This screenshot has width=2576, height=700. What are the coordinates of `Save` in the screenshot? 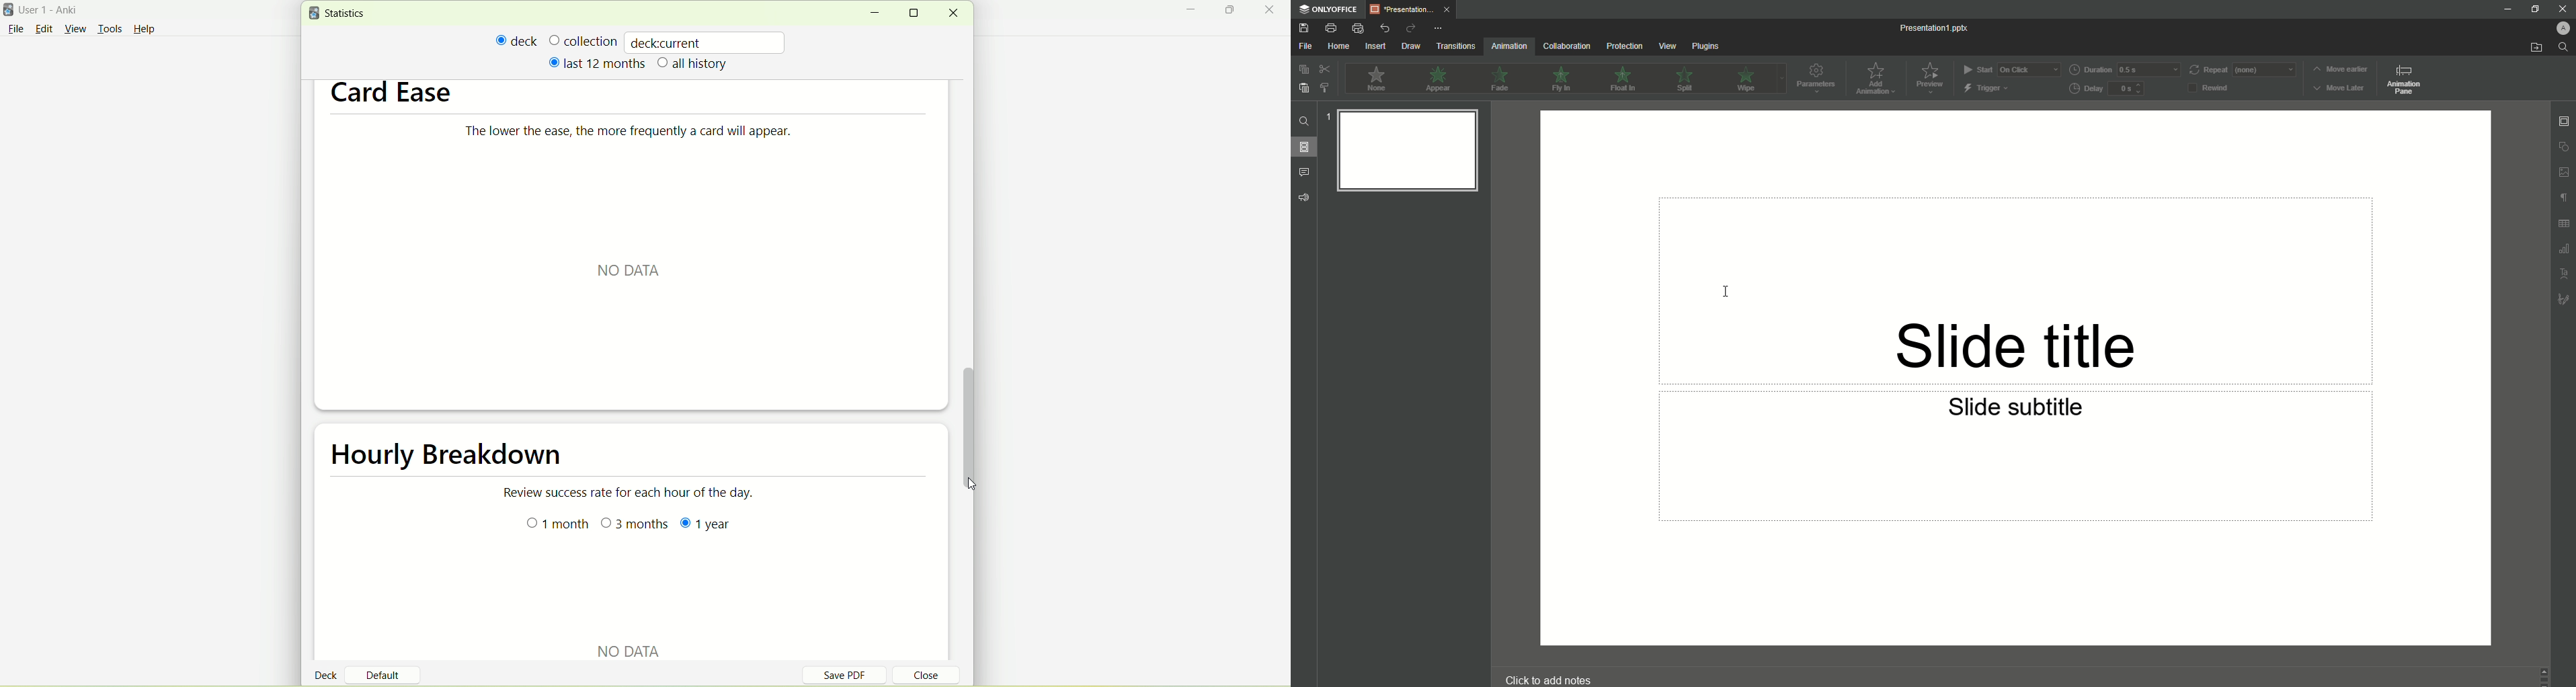 It's located at (1304, 29).